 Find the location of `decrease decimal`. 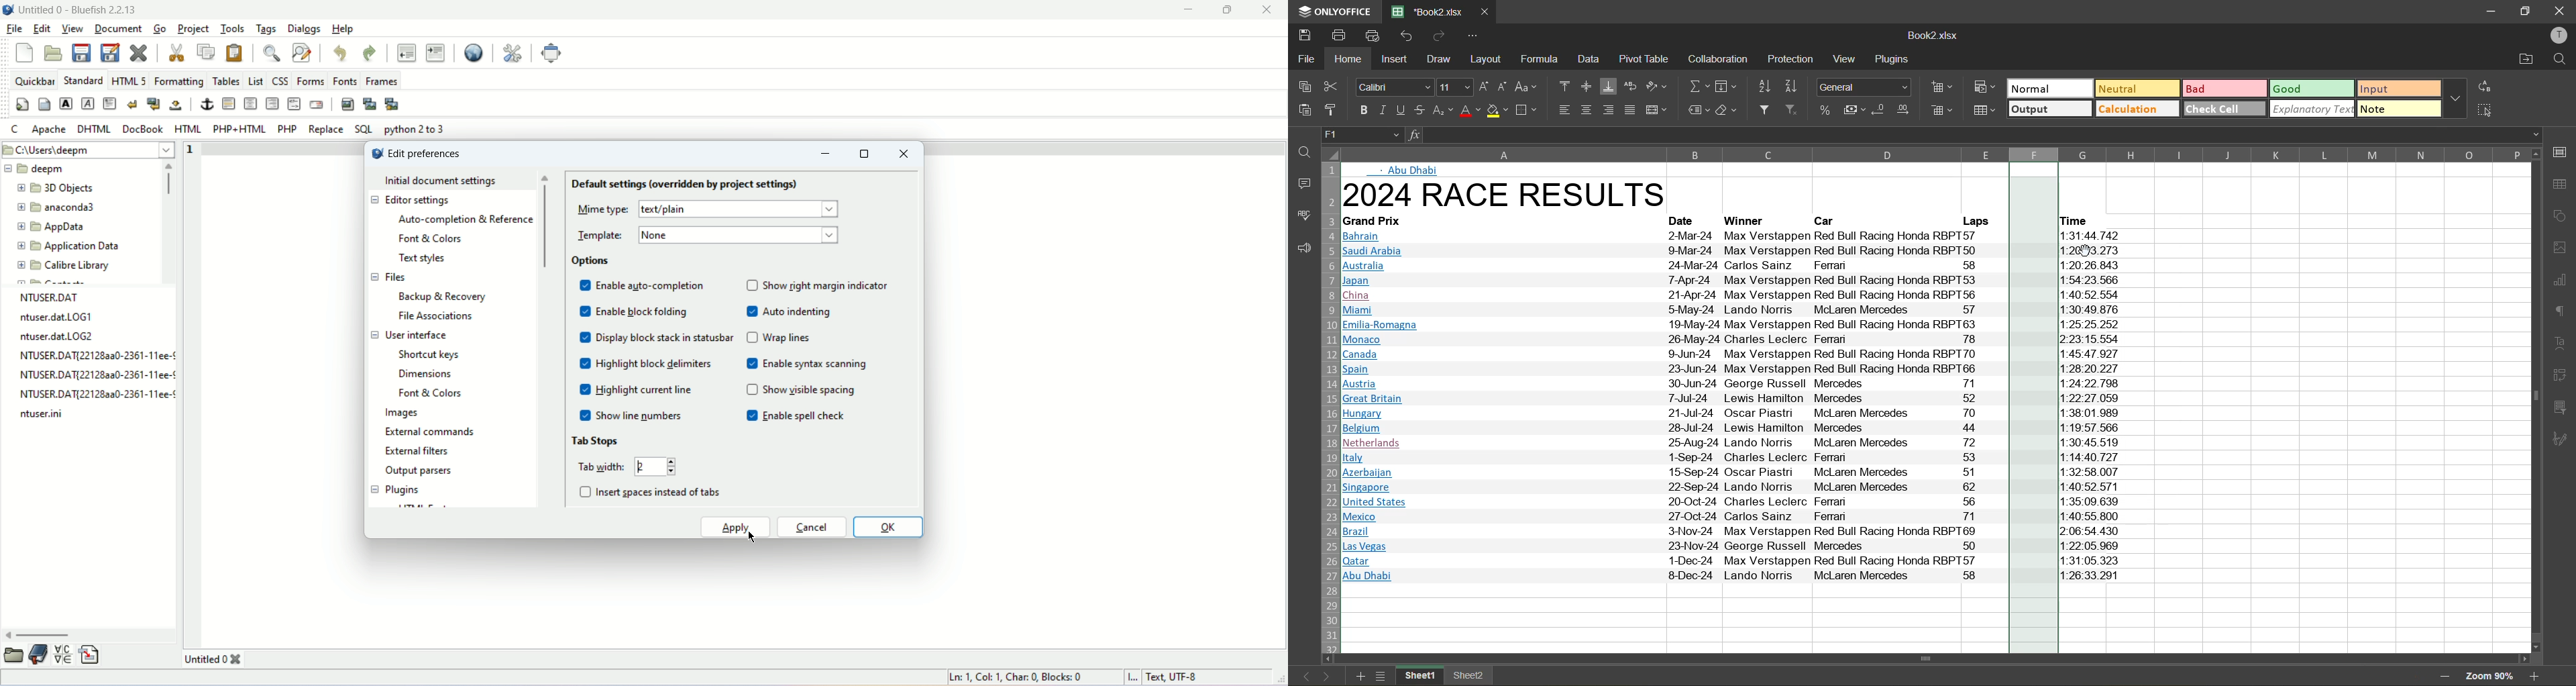

decrease decimal is located at coordinates (1882, 108).